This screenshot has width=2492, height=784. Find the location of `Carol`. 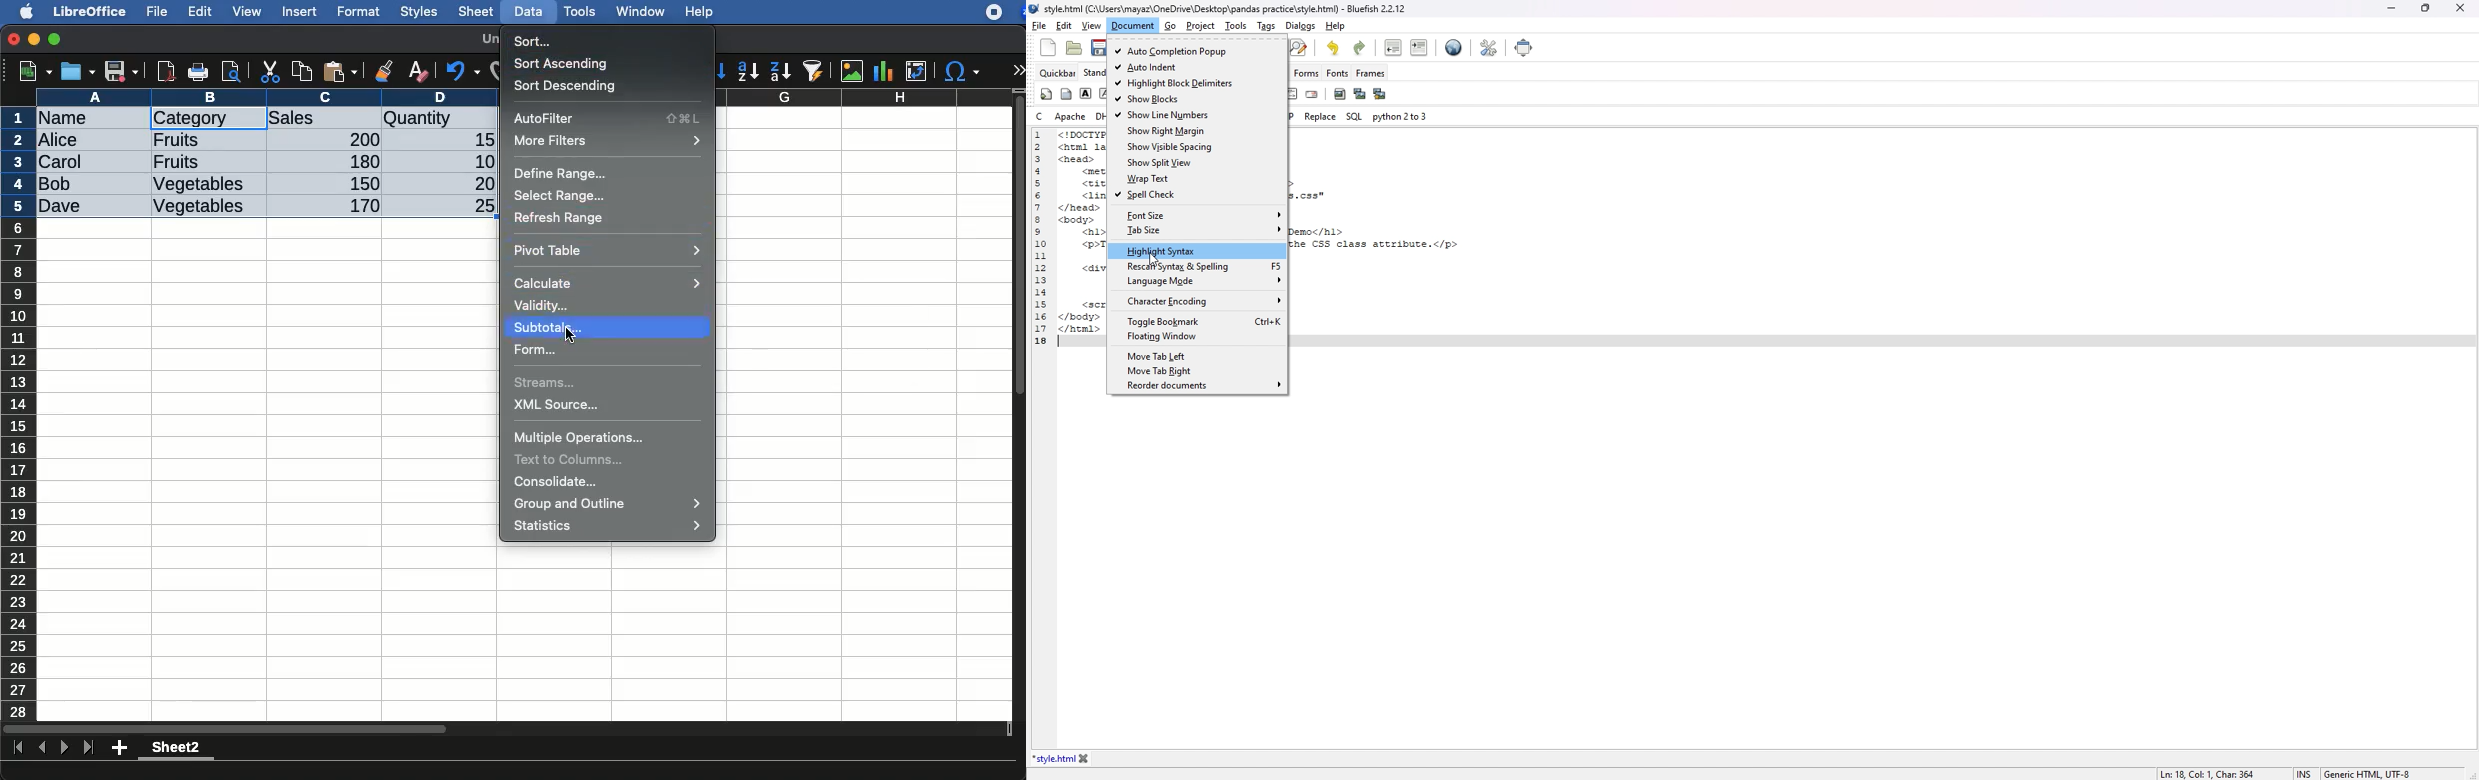

Carol is located at coordinates (77, 163).